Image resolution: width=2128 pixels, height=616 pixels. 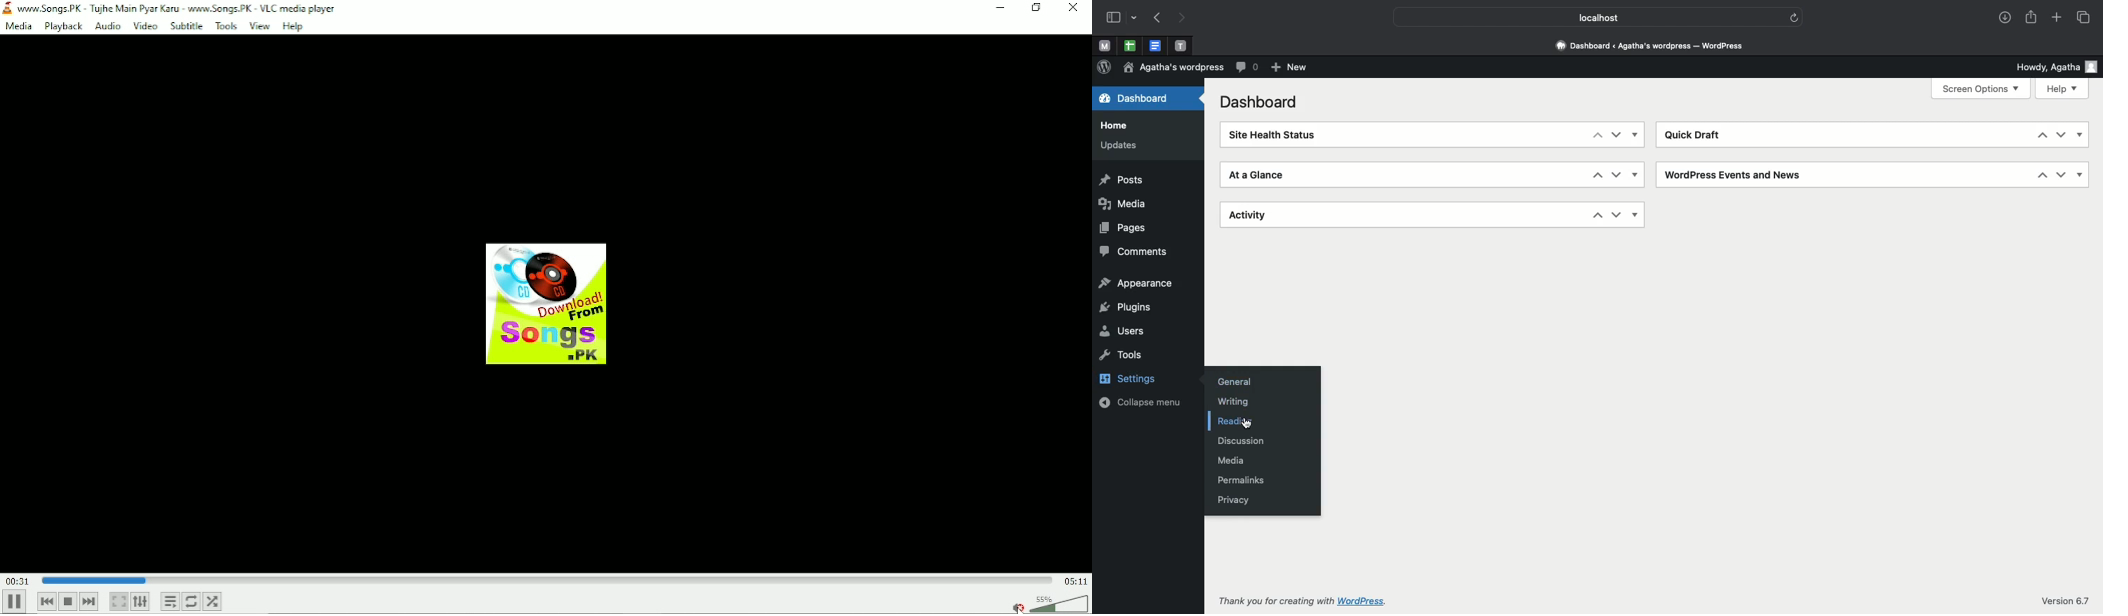 What do you see at coordinates (14, 602) in the screenshot?
I see `Pause` at bounding box center [14, 602].